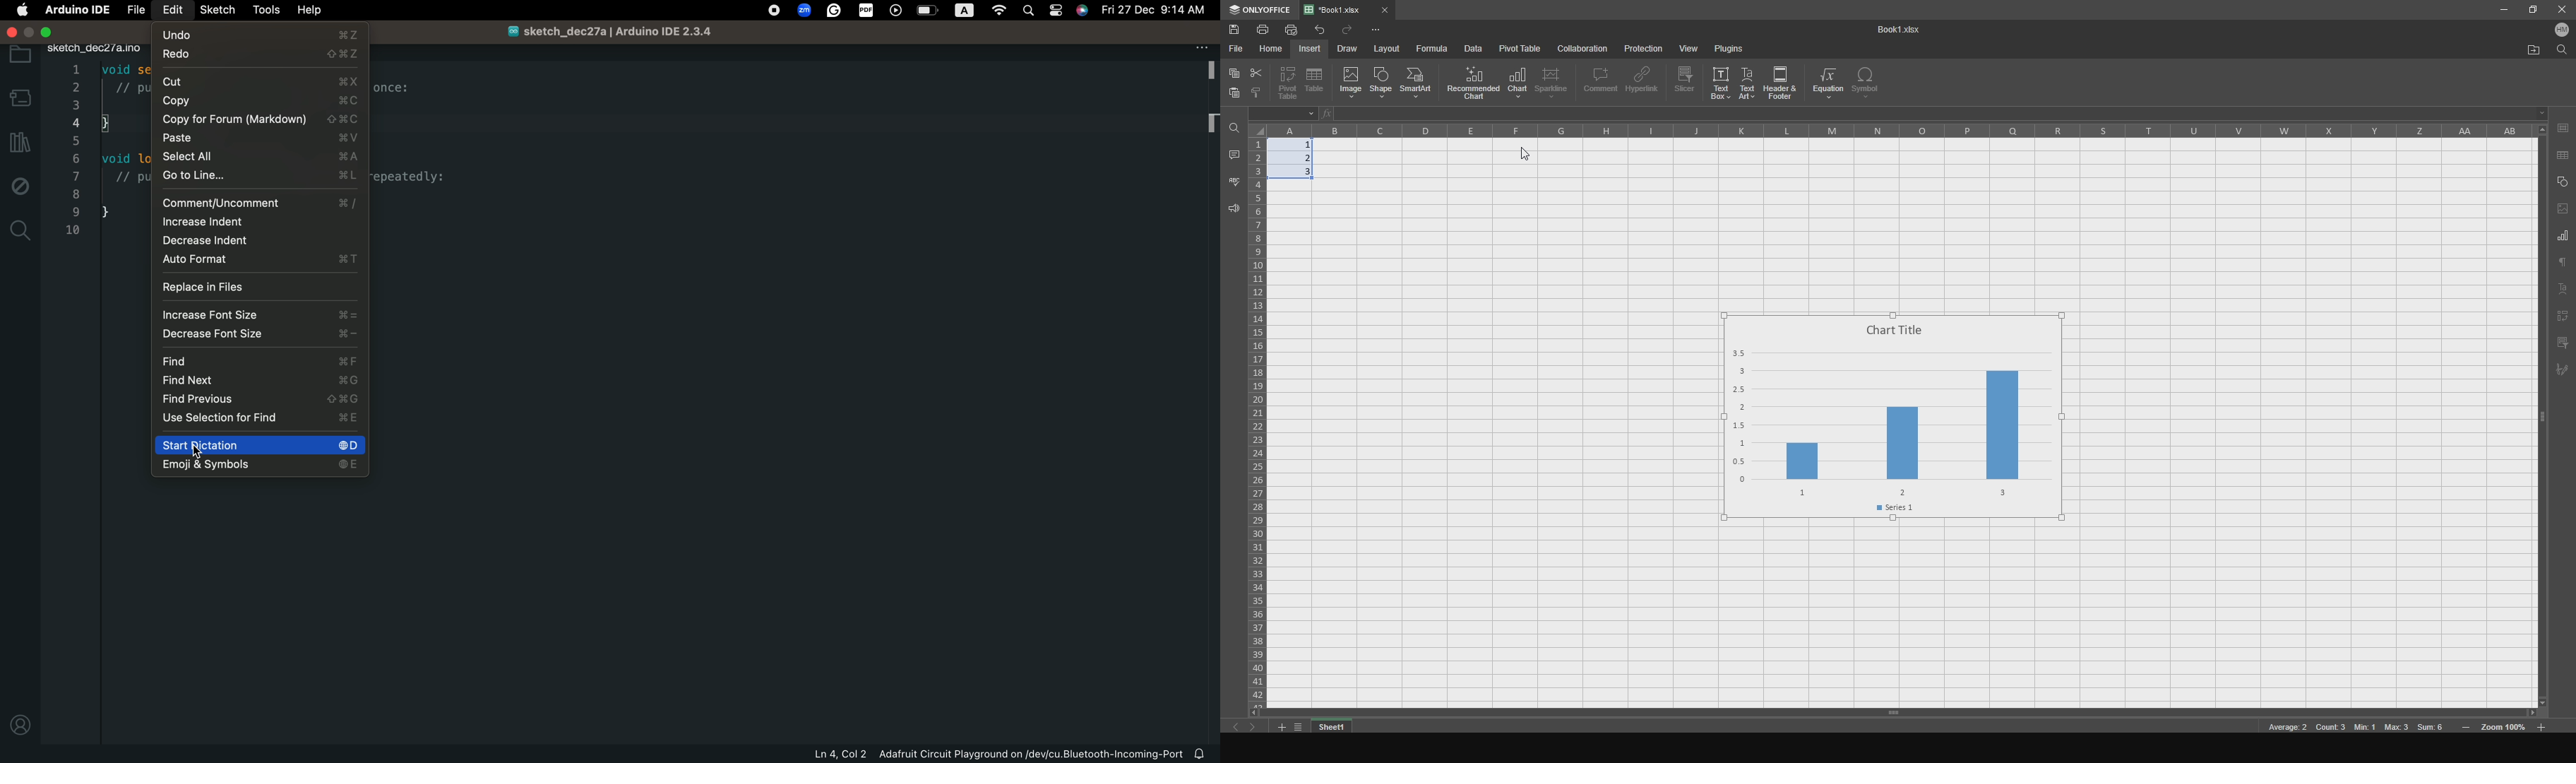 The width and height of the screenshot is (2576, 784). Describe the element at coordinates (1253, 728) in the screenshot. I see `next sheet` at that location.